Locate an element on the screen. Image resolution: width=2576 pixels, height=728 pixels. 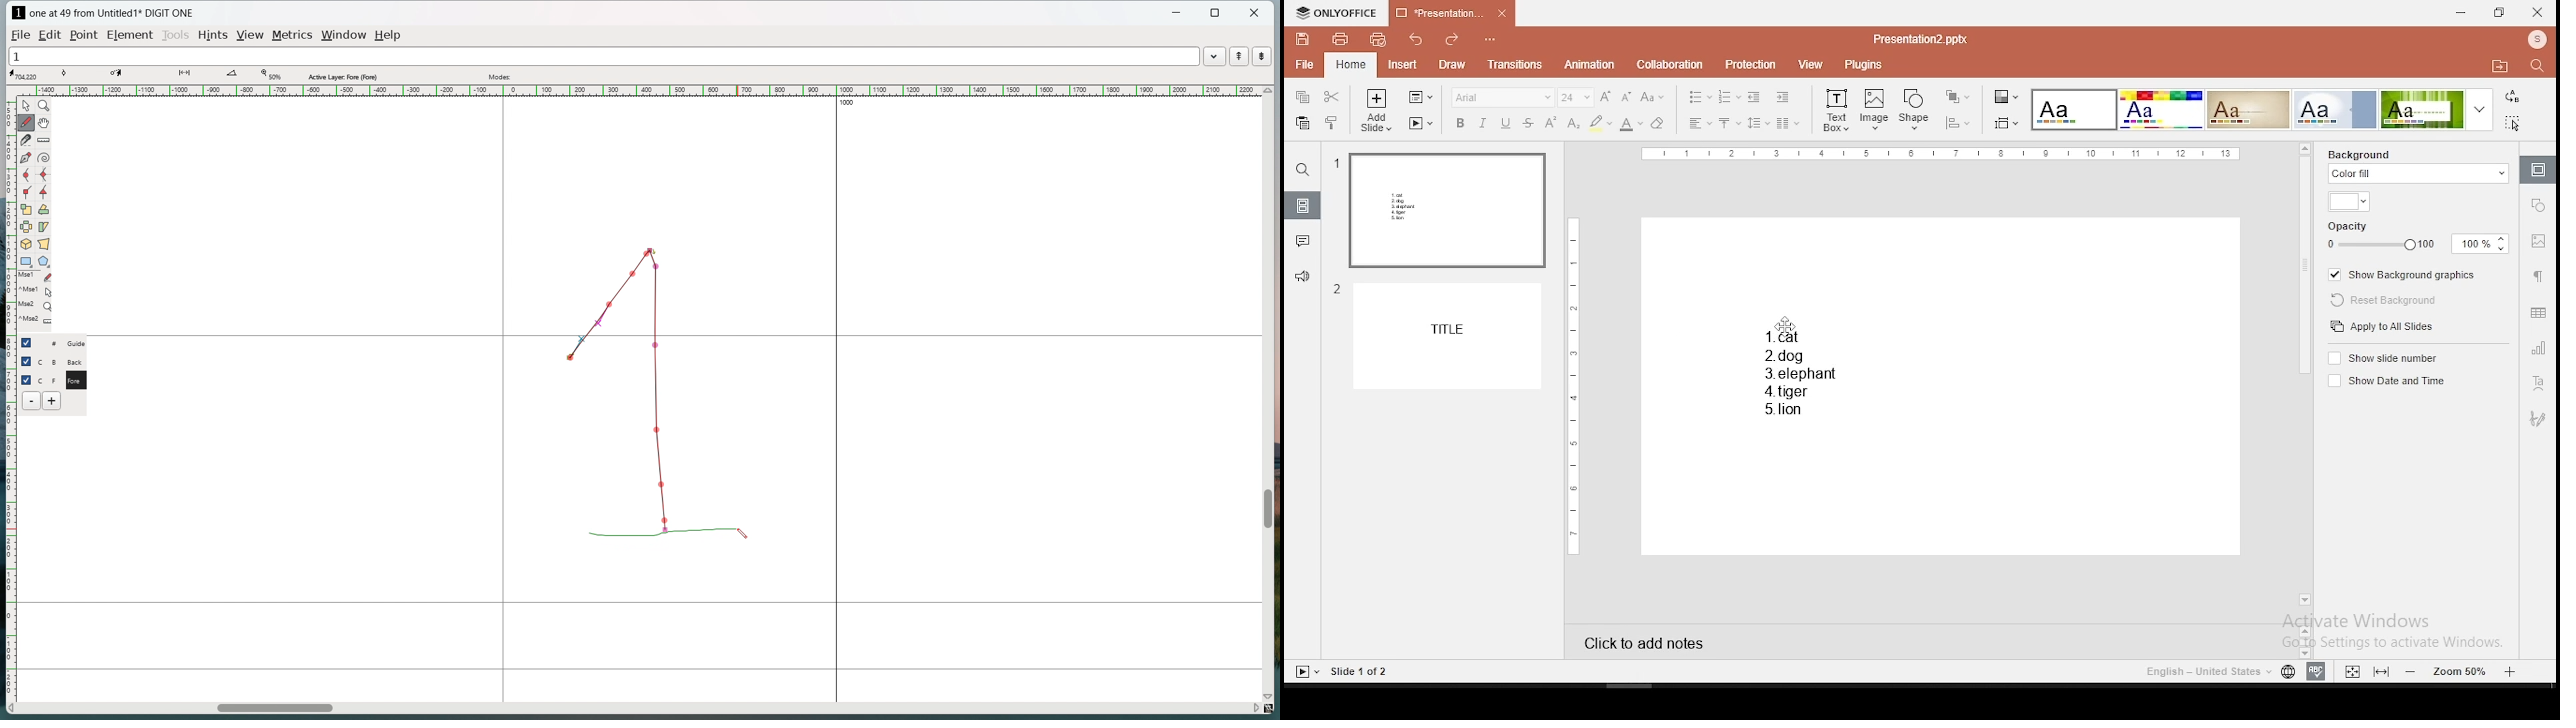
change case is located at coordinates (1652, 96).